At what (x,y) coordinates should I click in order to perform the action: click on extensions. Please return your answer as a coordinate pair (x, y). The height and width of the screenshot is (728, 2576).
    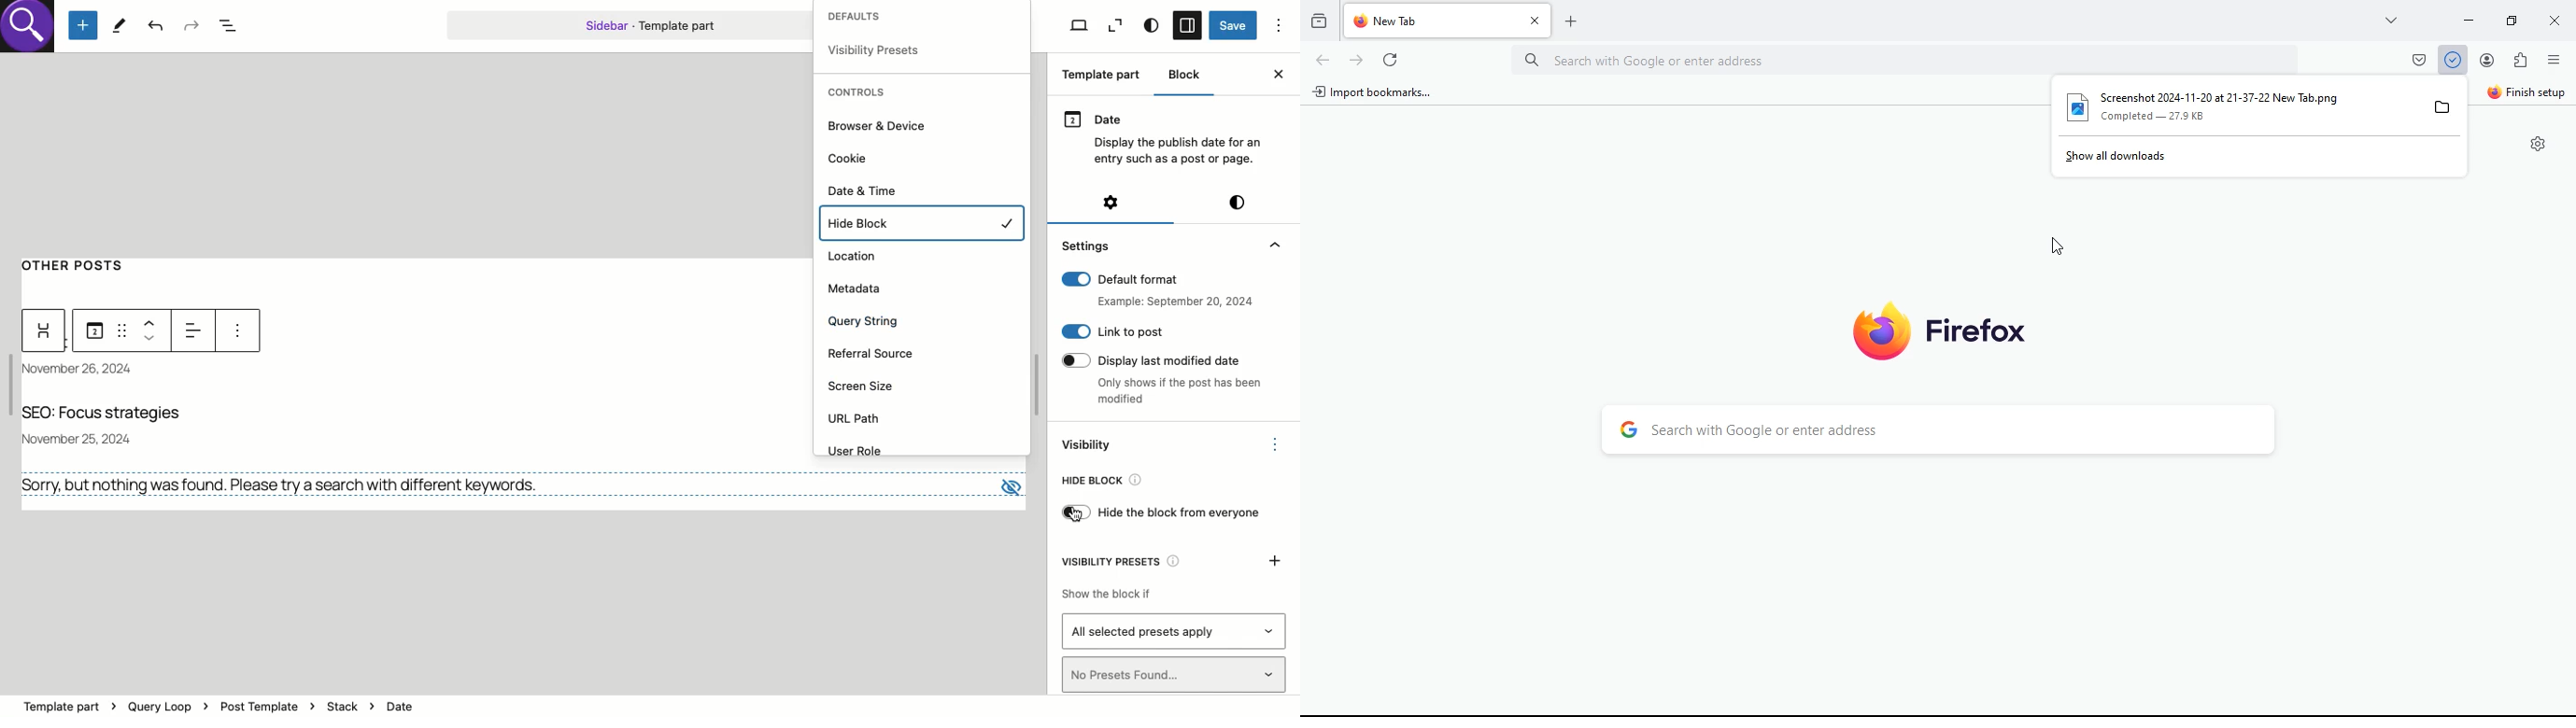
    Looking at the image, I should click on (2519, 61).